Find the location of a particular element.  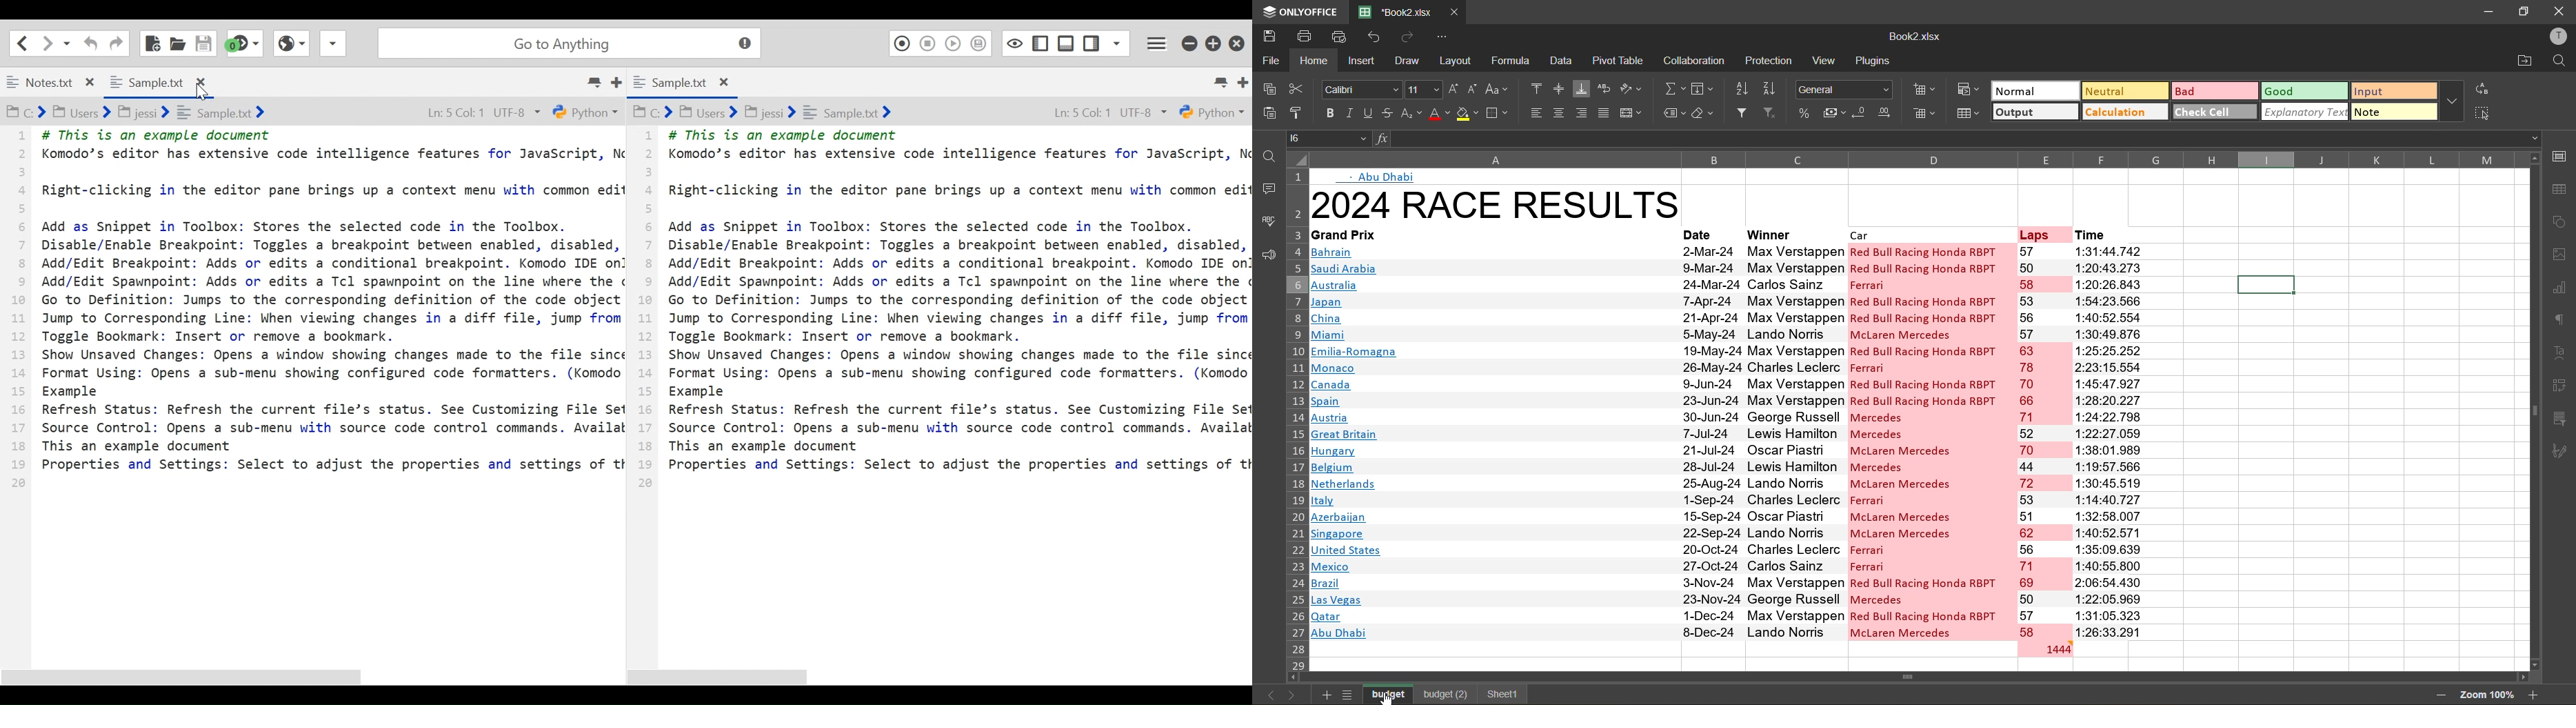

Share File is located at coordinates (331, 43).